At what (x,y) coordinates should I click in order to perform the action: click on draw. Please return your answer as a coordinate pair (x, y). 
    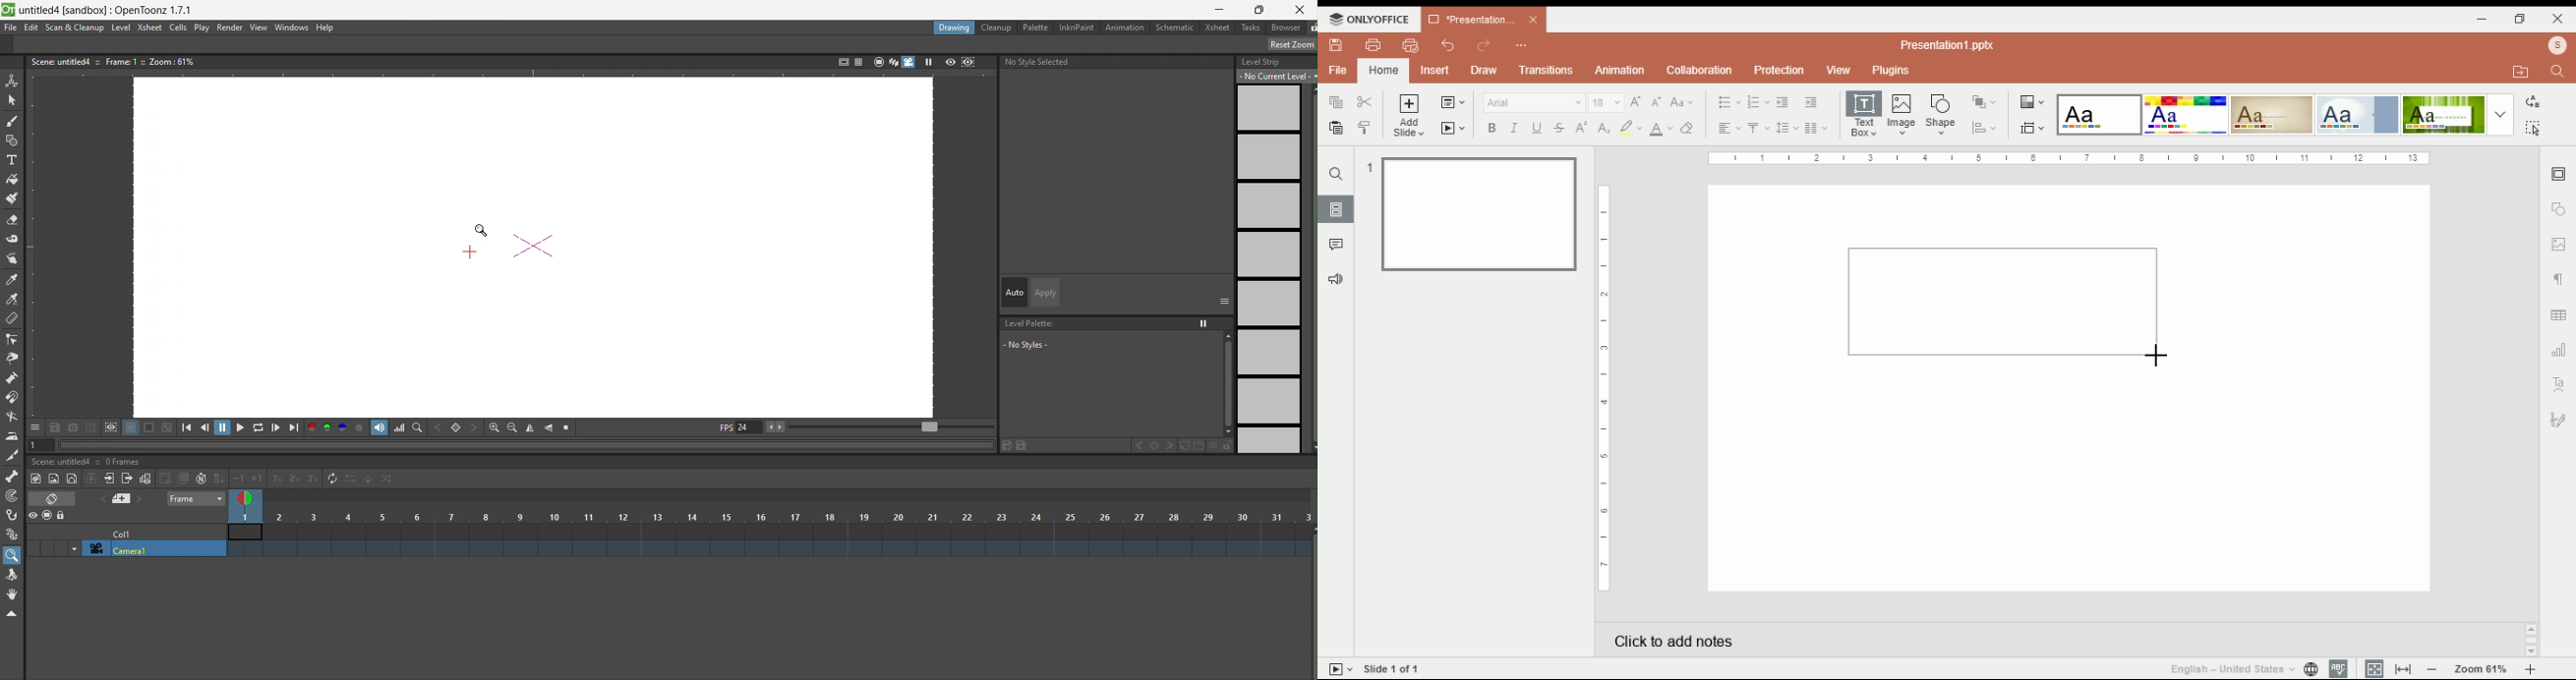
    Looking at the image, I should click on (1484, 71).